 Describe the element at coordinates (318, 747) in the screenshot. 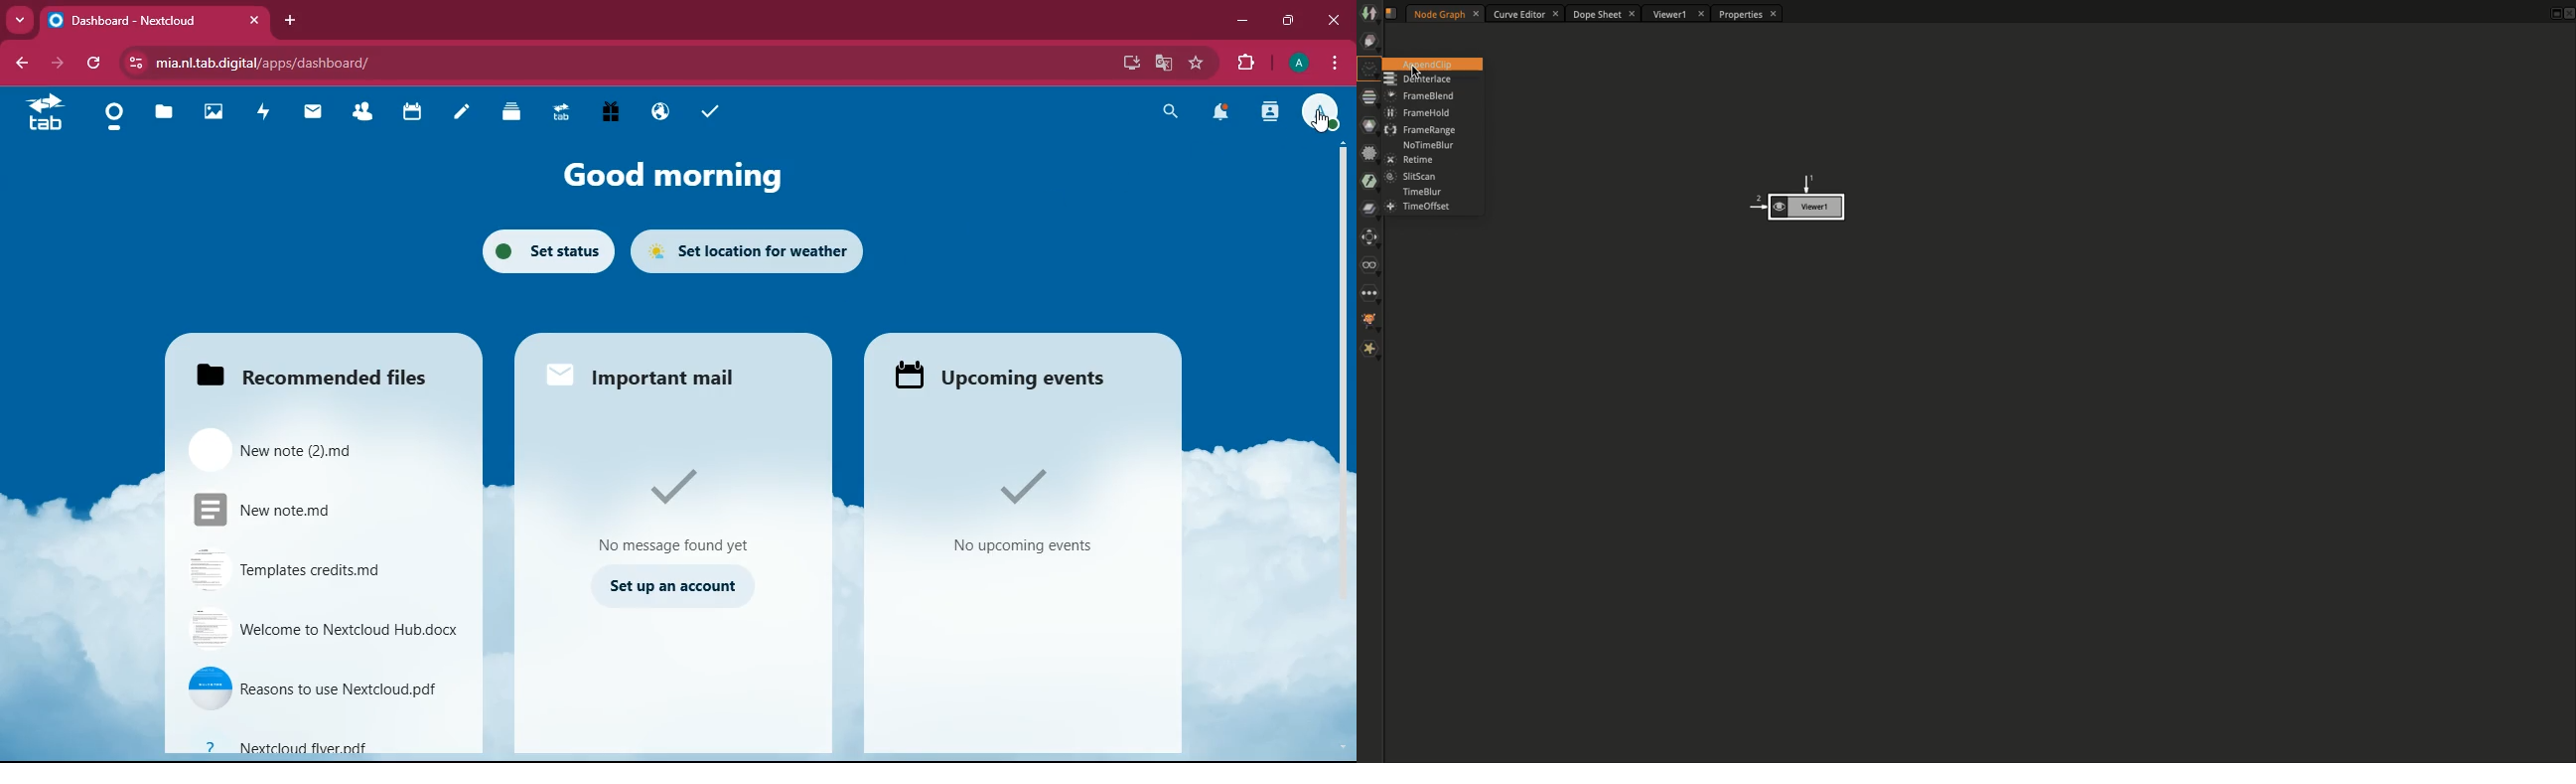

I see `file` at that location.